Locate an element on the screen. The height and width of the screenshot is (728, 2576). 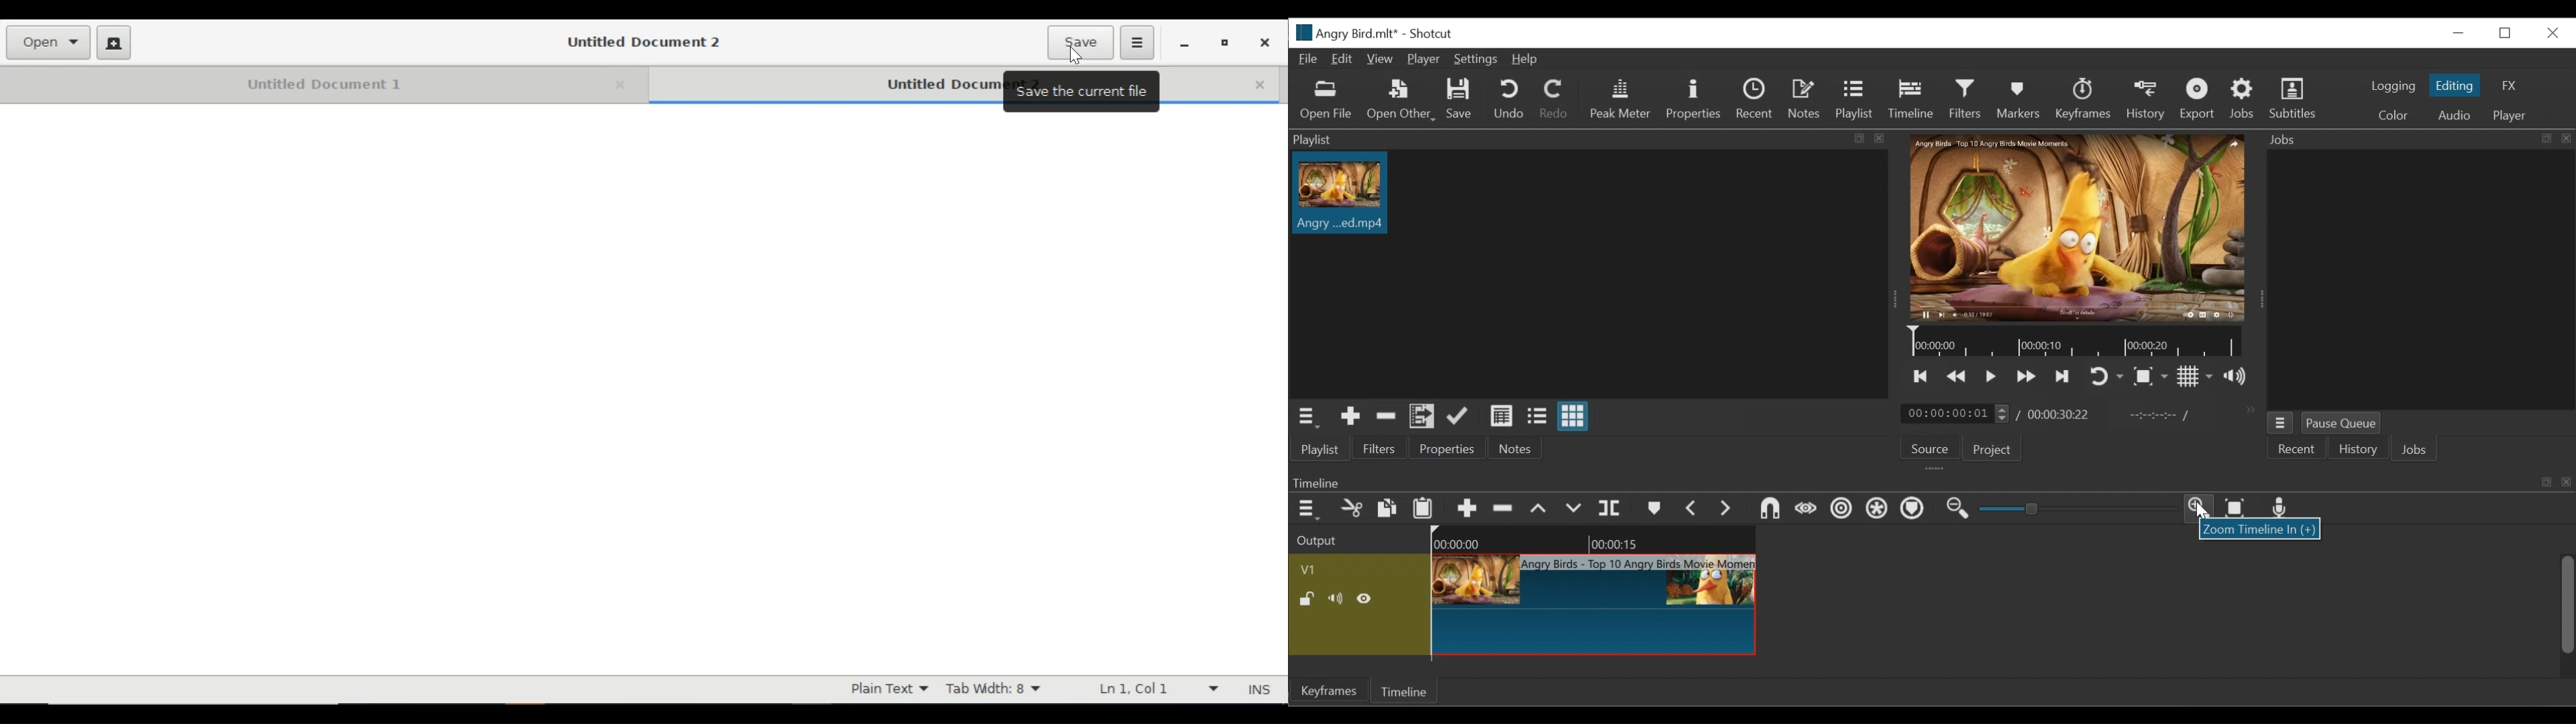
Help is located at coordinates (1525, 59).